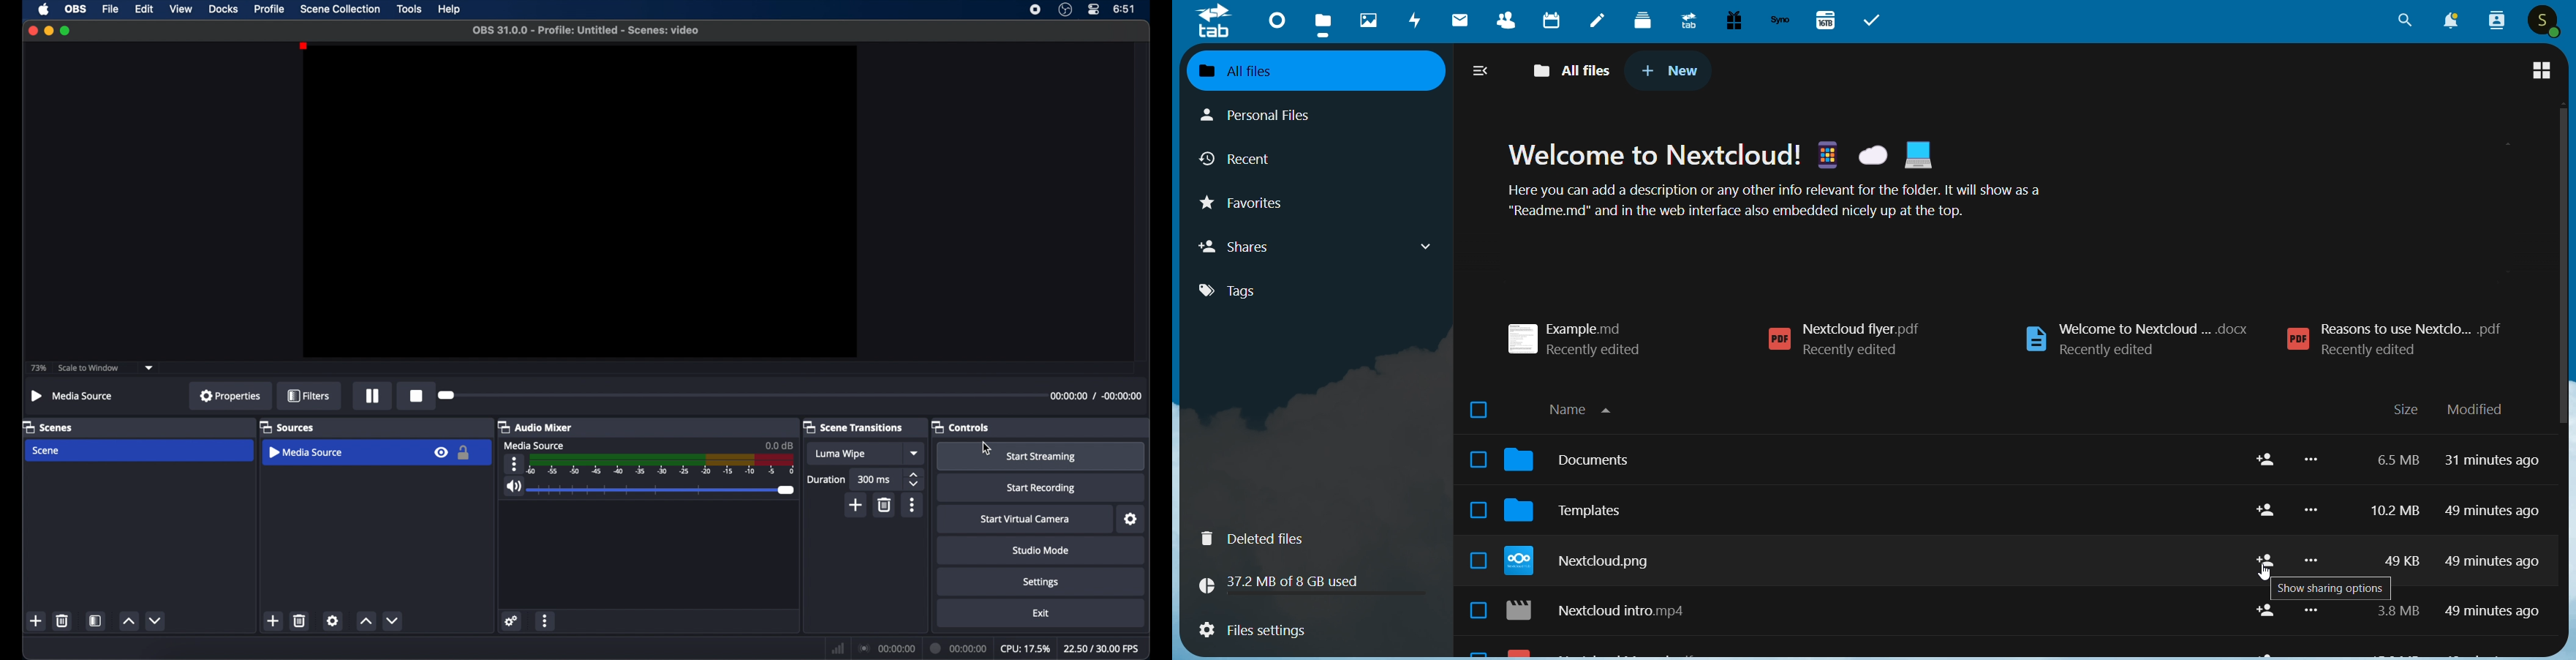  Describe the element at coordinates (310, 397) in the screenshot. I see `filters` at that location.